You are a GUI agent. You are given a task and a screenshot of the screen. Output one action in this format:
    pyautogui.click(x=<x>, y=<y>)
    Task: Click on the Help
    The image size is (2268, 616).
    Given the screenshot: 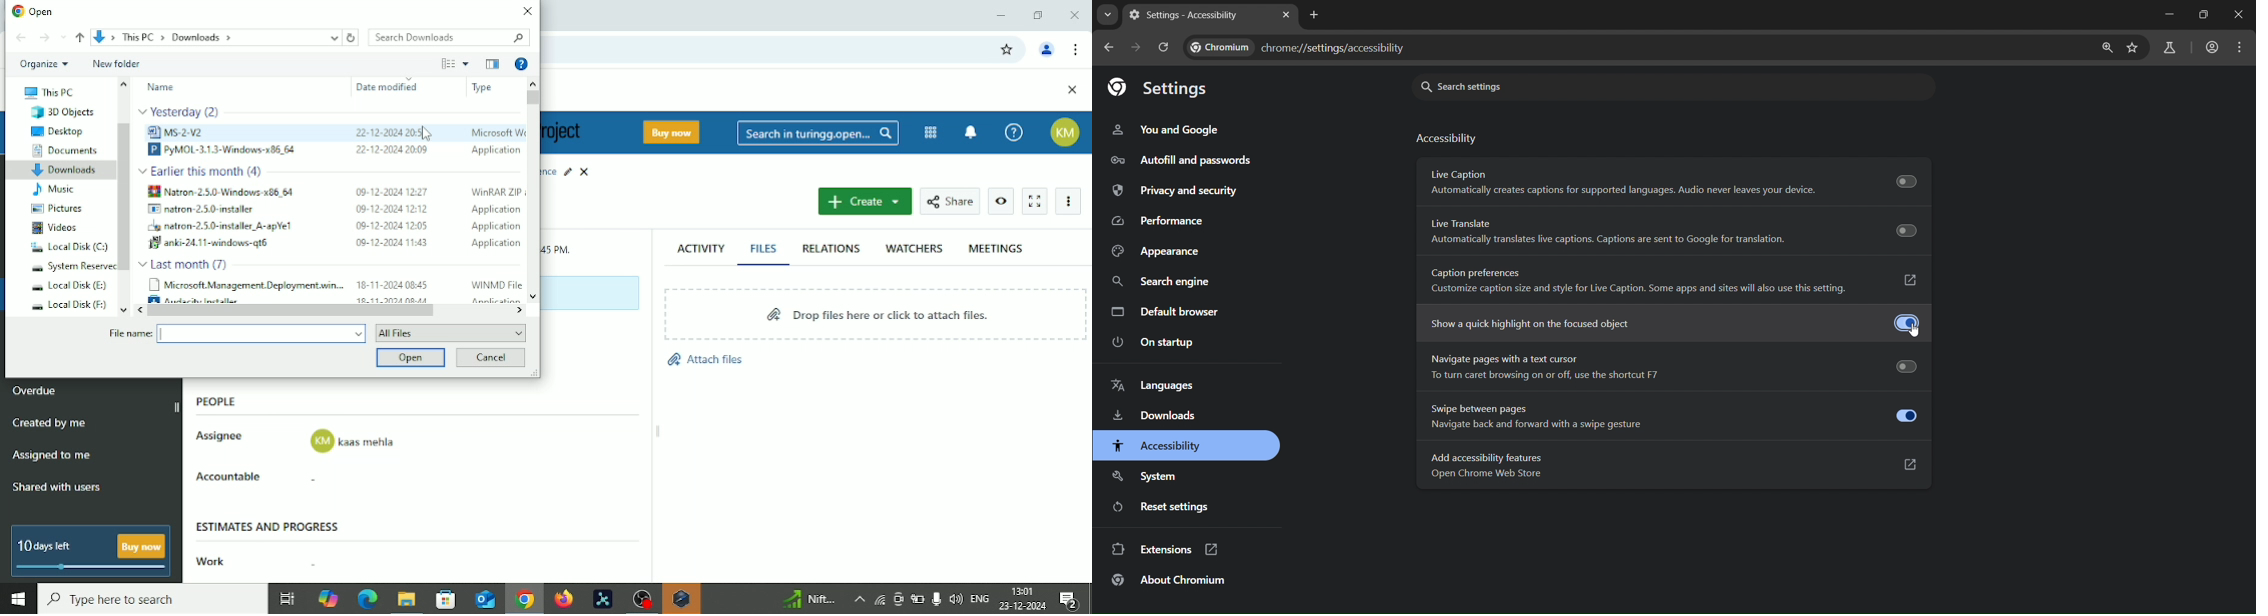 What is the action you would take?
    pyautogui.click(x=522, y=63)
    